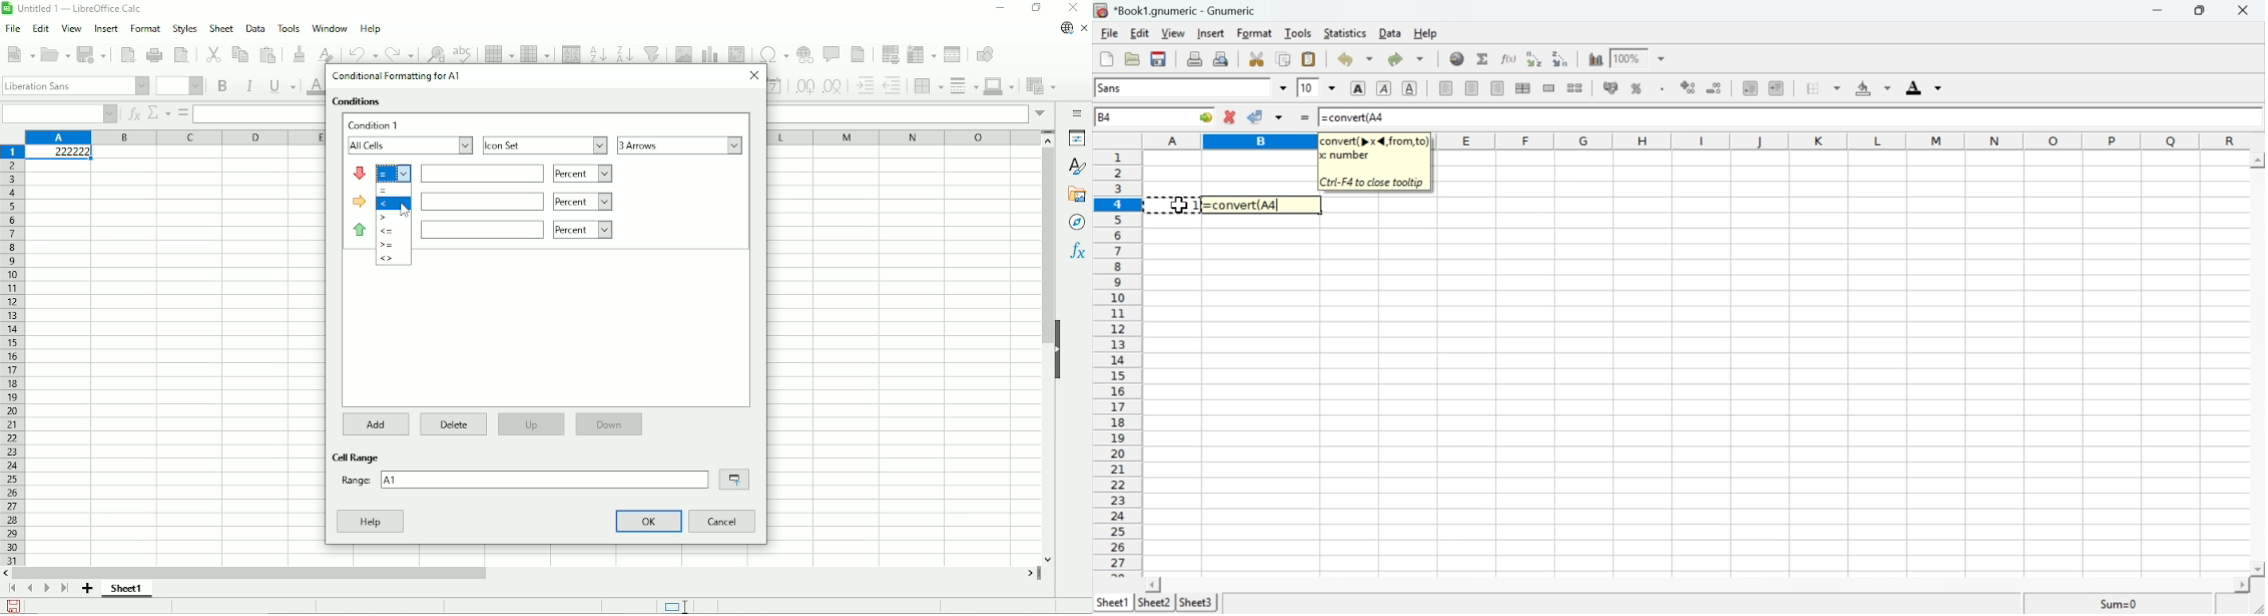  What do you see at coordinates (75, 86) in the screenshot?
I see `Font style` at bounding box center [75, 86].